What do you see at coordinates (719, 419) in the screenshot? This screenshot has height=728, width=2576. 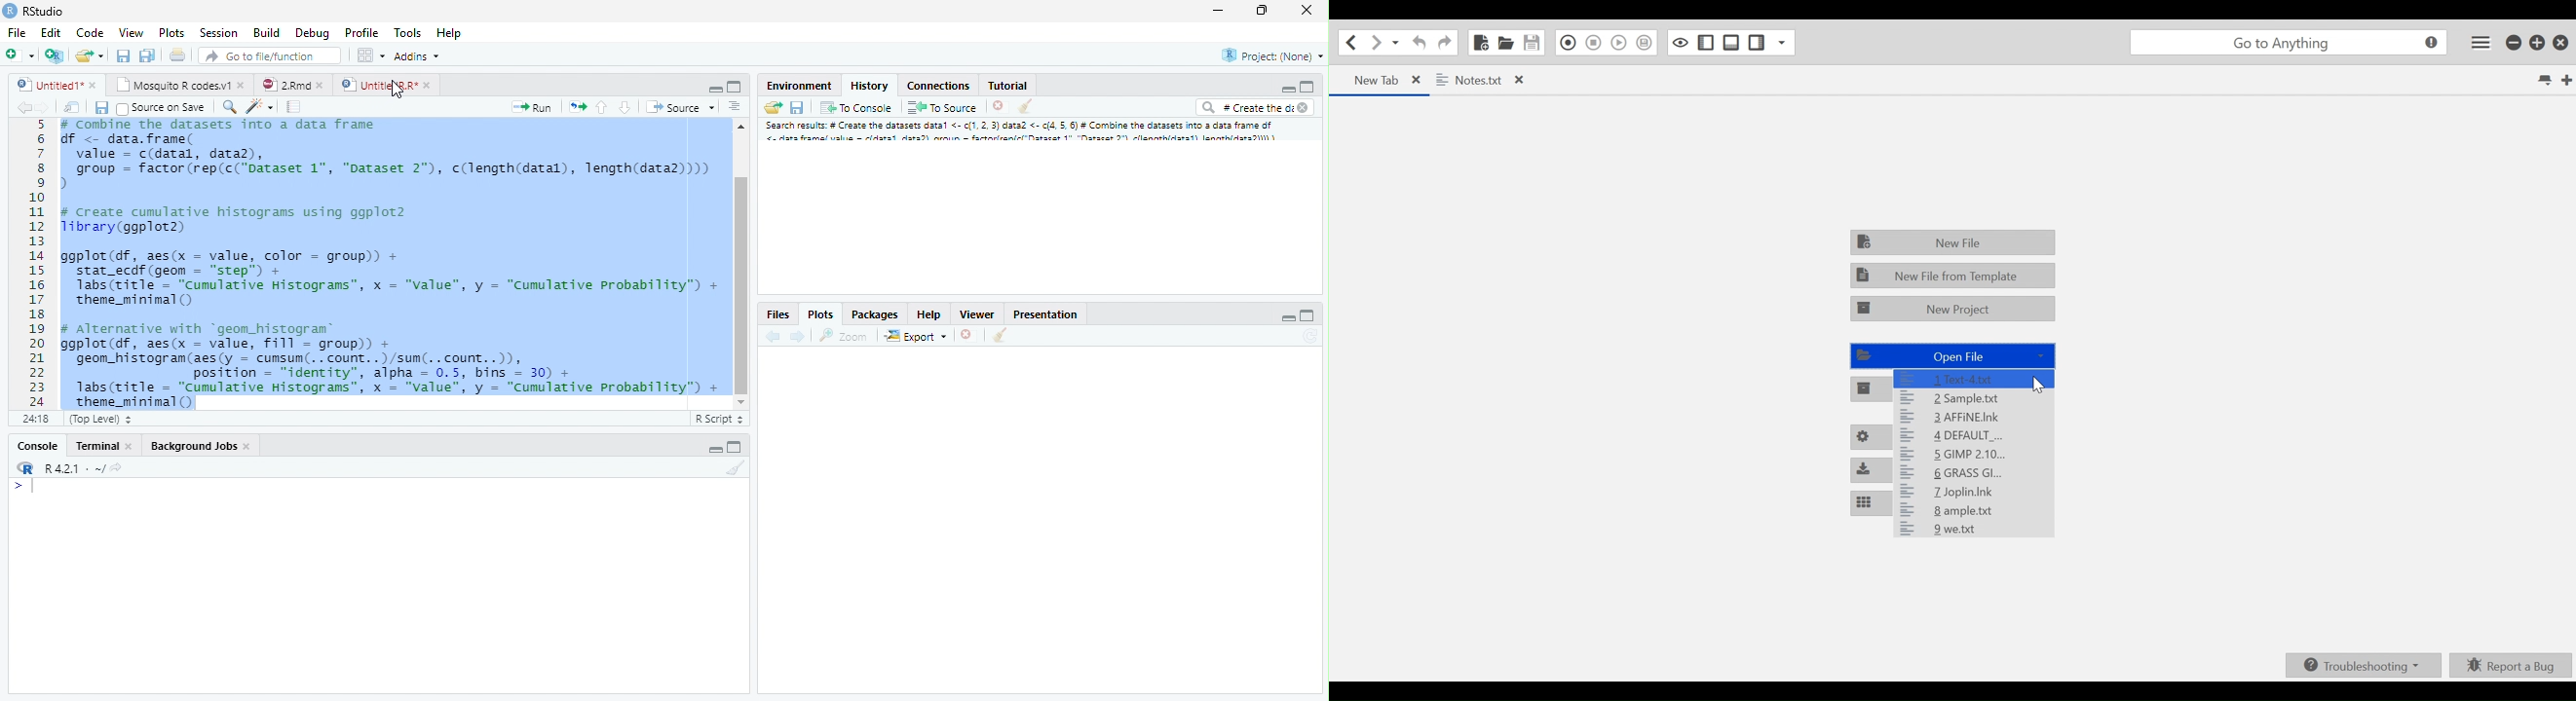 I see `R Script` at bounding box center [719, 419].